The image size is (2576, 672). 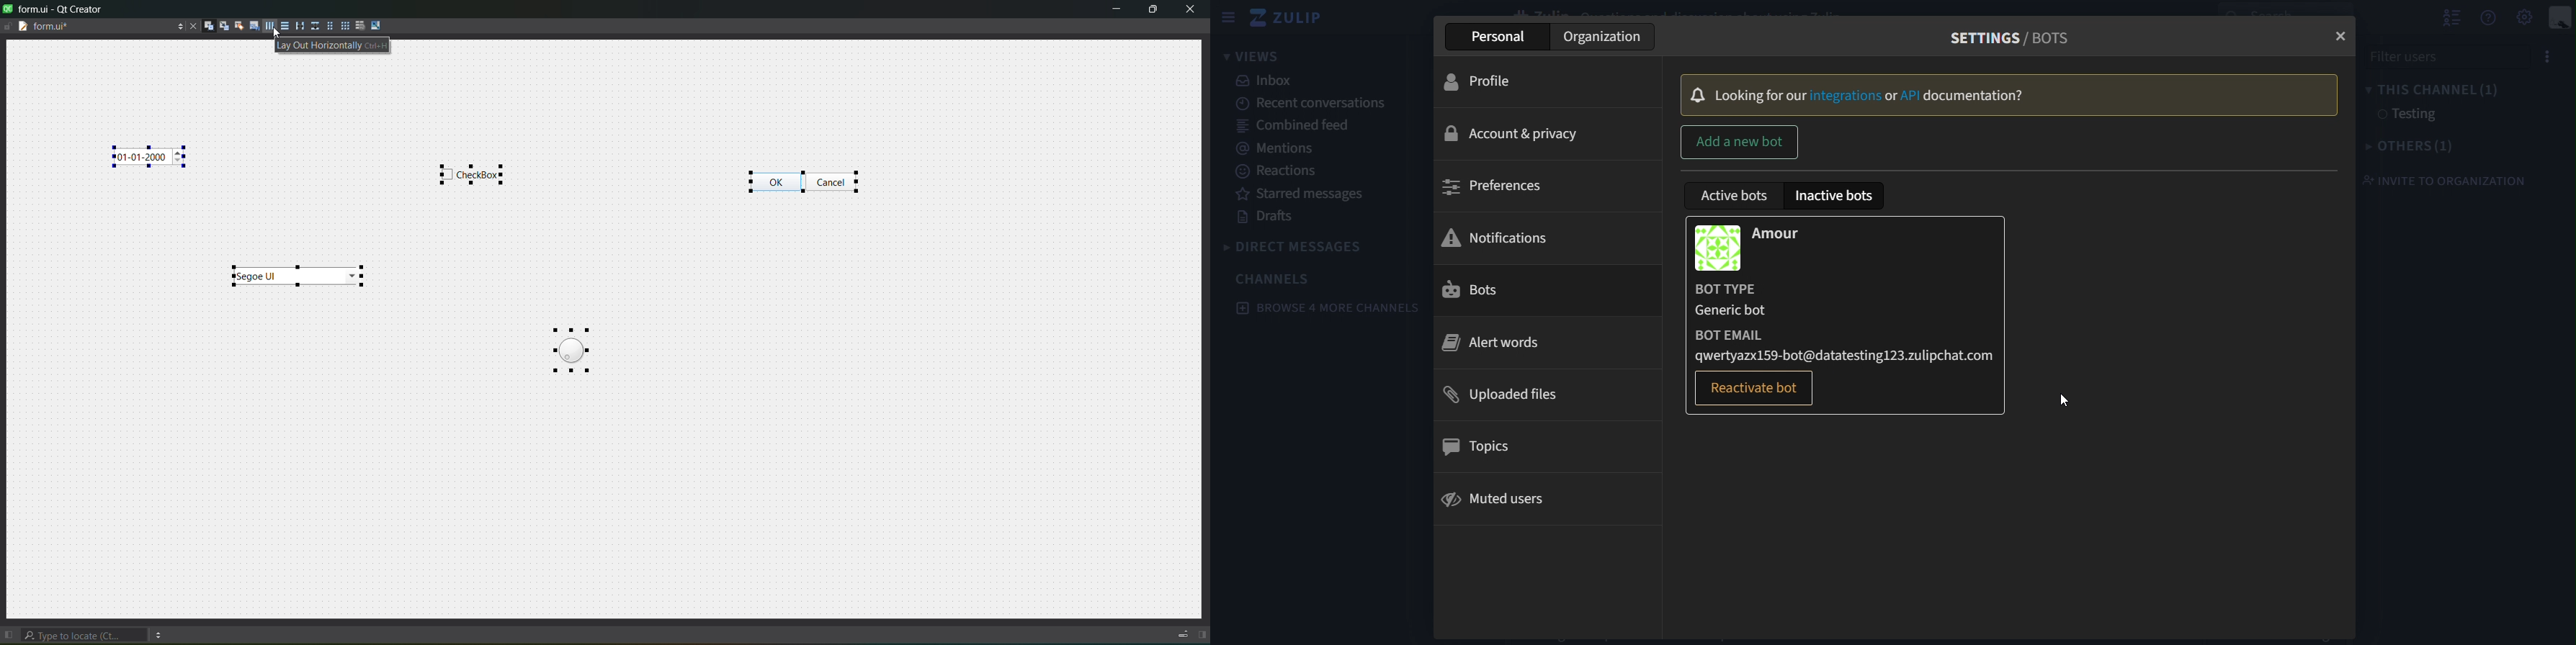 I want to click on combined feed, so click(x=1293, y=124).